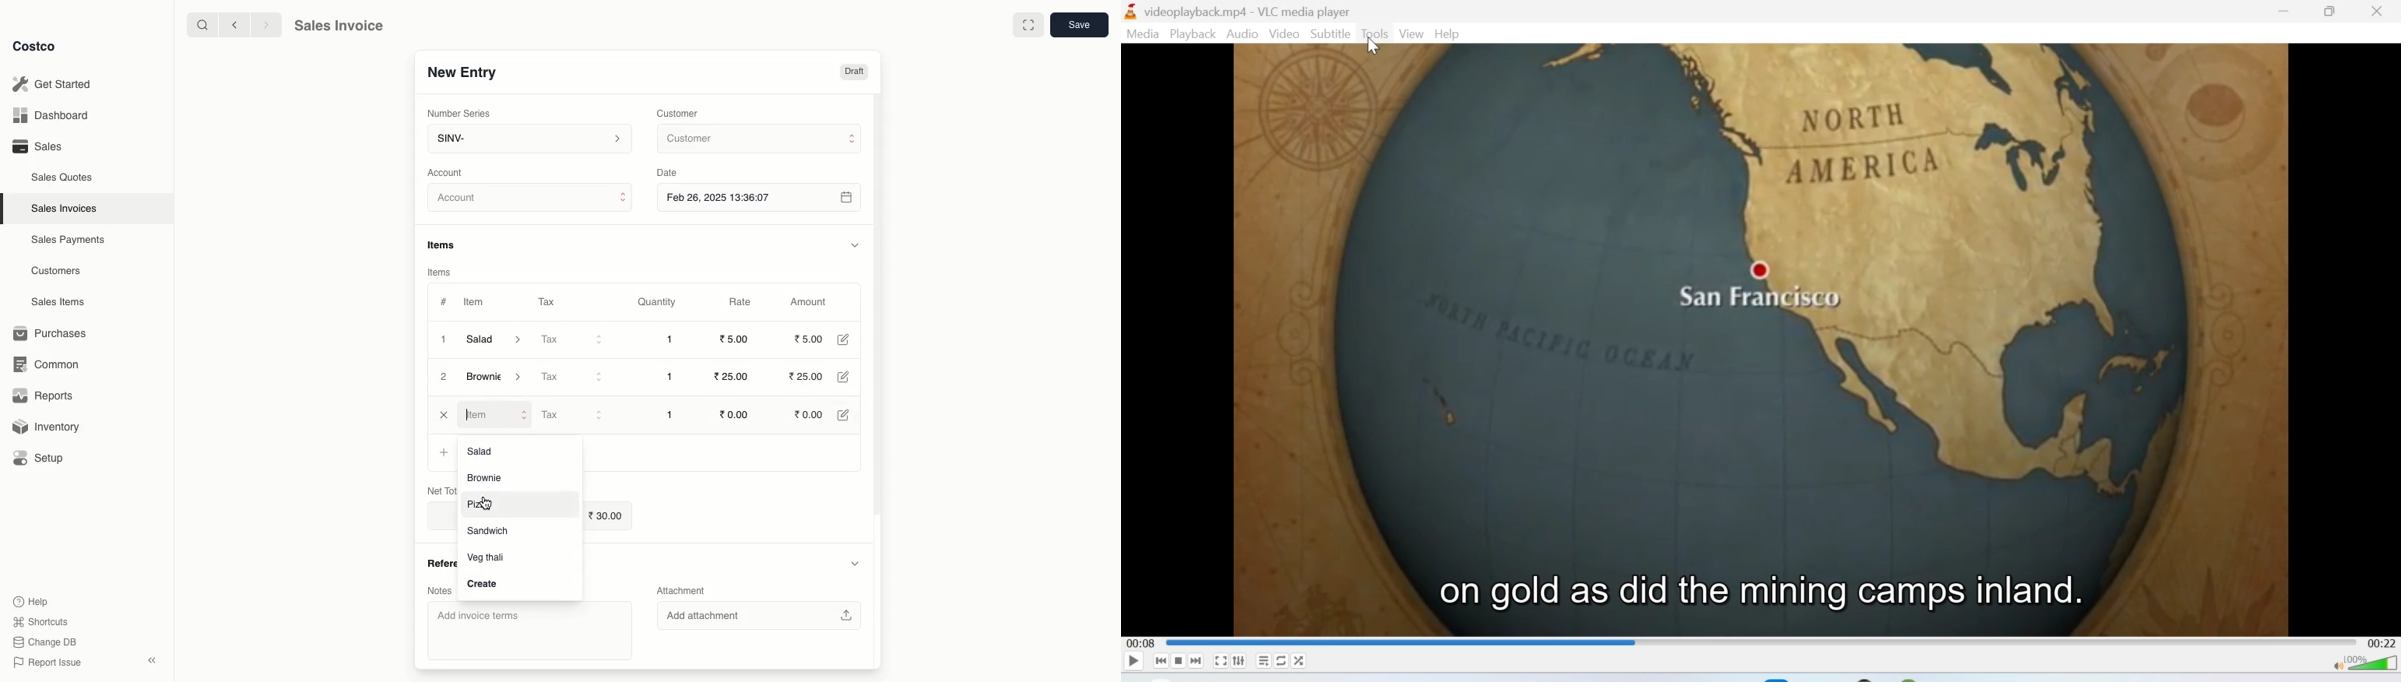  I want to click on Cursor on Tools, so click(1372, 44).